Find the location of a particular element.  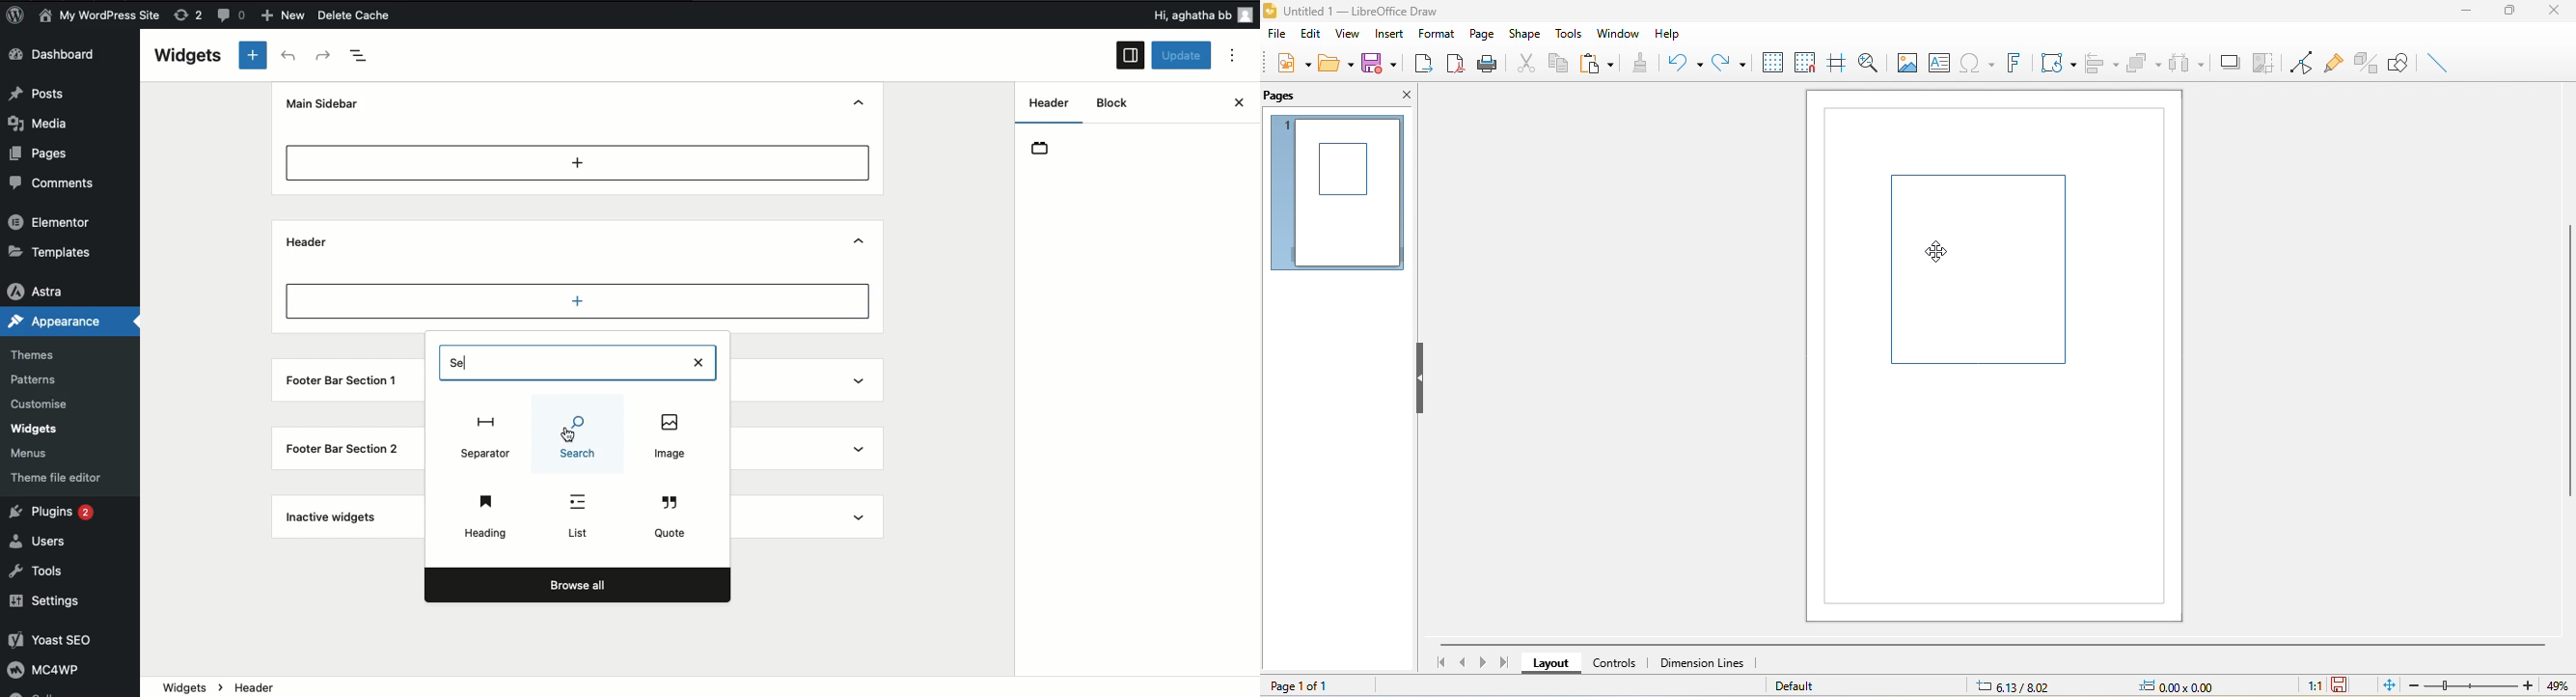

horizontal scroll bar is located at coordinates (1993, 645).